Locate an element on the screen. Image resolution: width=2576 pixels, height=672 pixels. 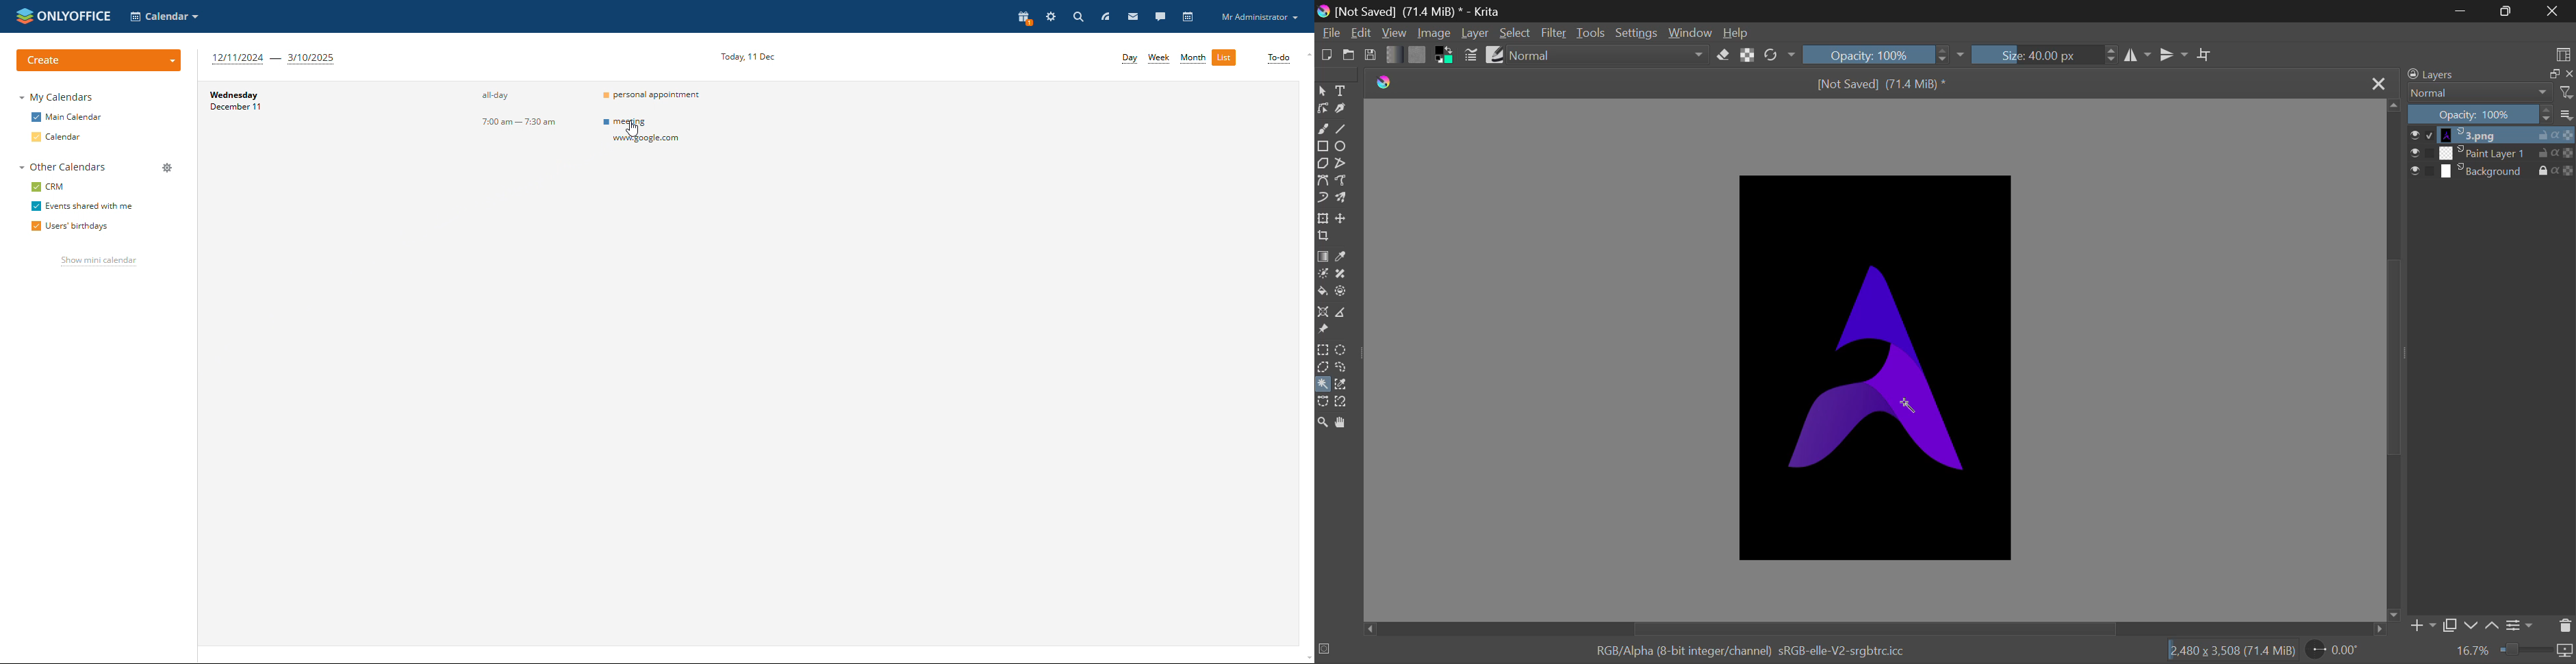
Move Layers is located at coordinates (1343, 220).